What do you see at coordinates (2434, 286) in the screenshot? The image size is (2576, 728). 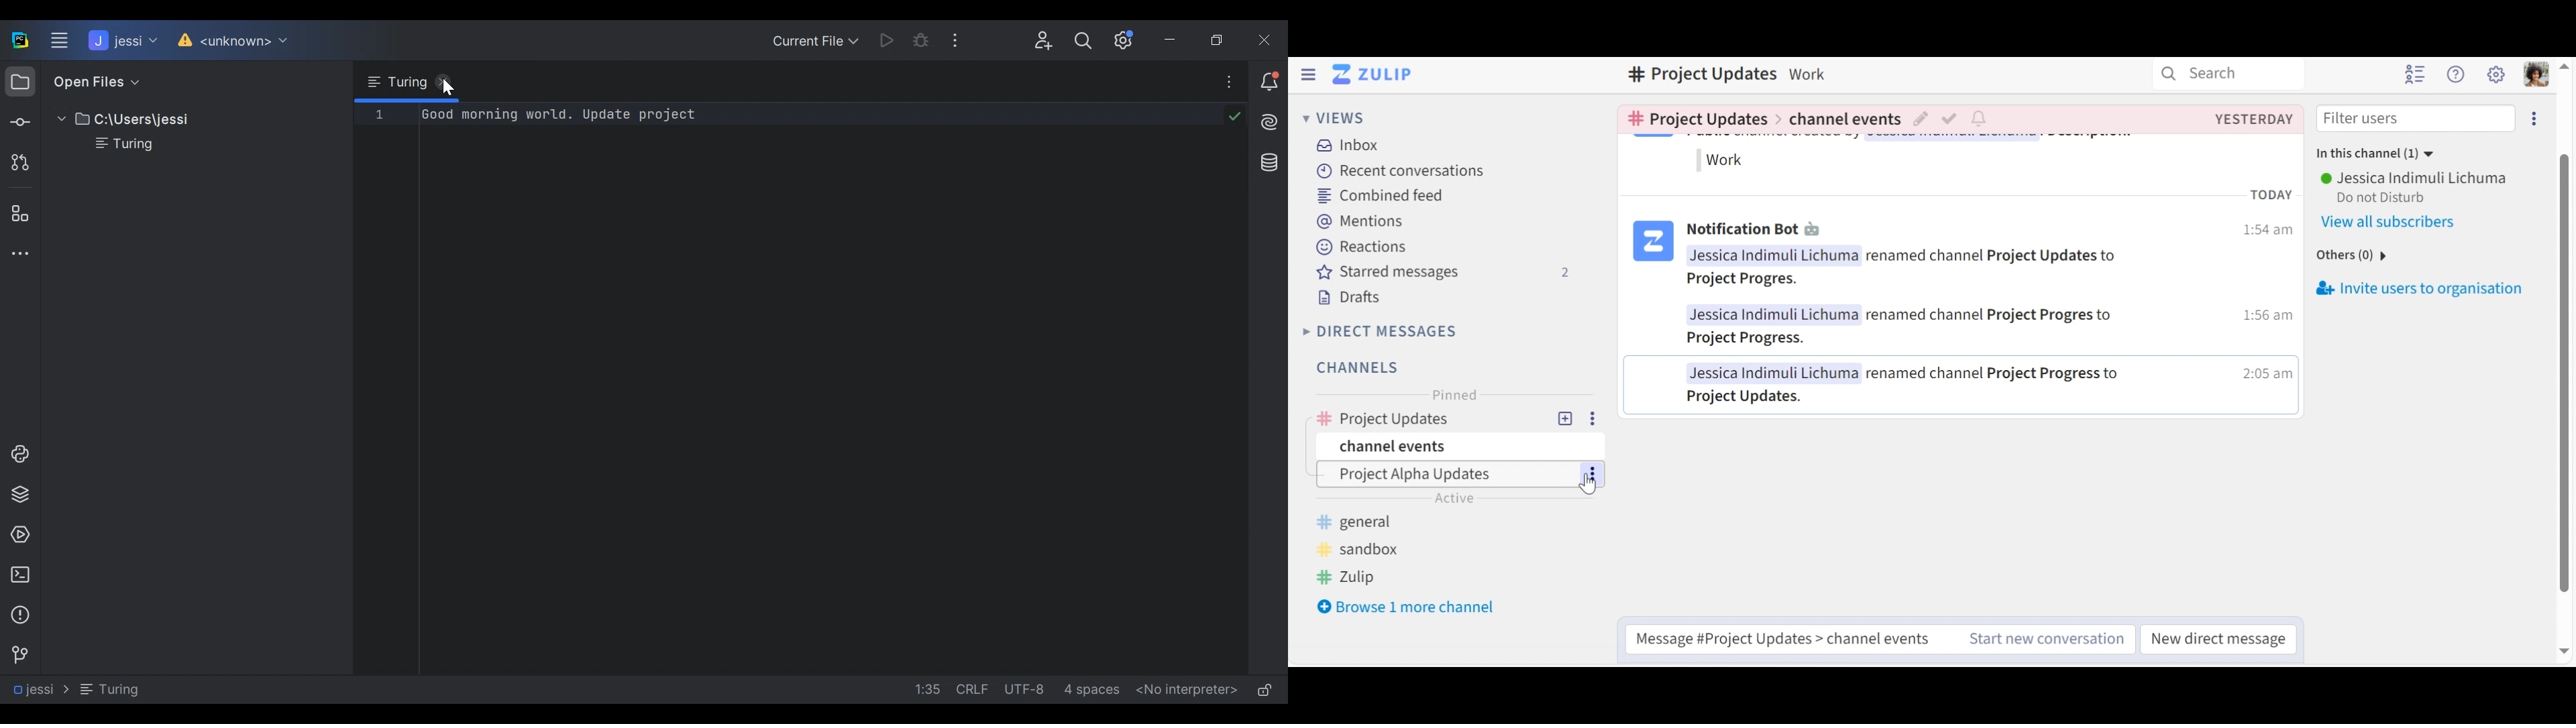 I see `Invite users to oraginsation` at bounding box center [2434, 286].